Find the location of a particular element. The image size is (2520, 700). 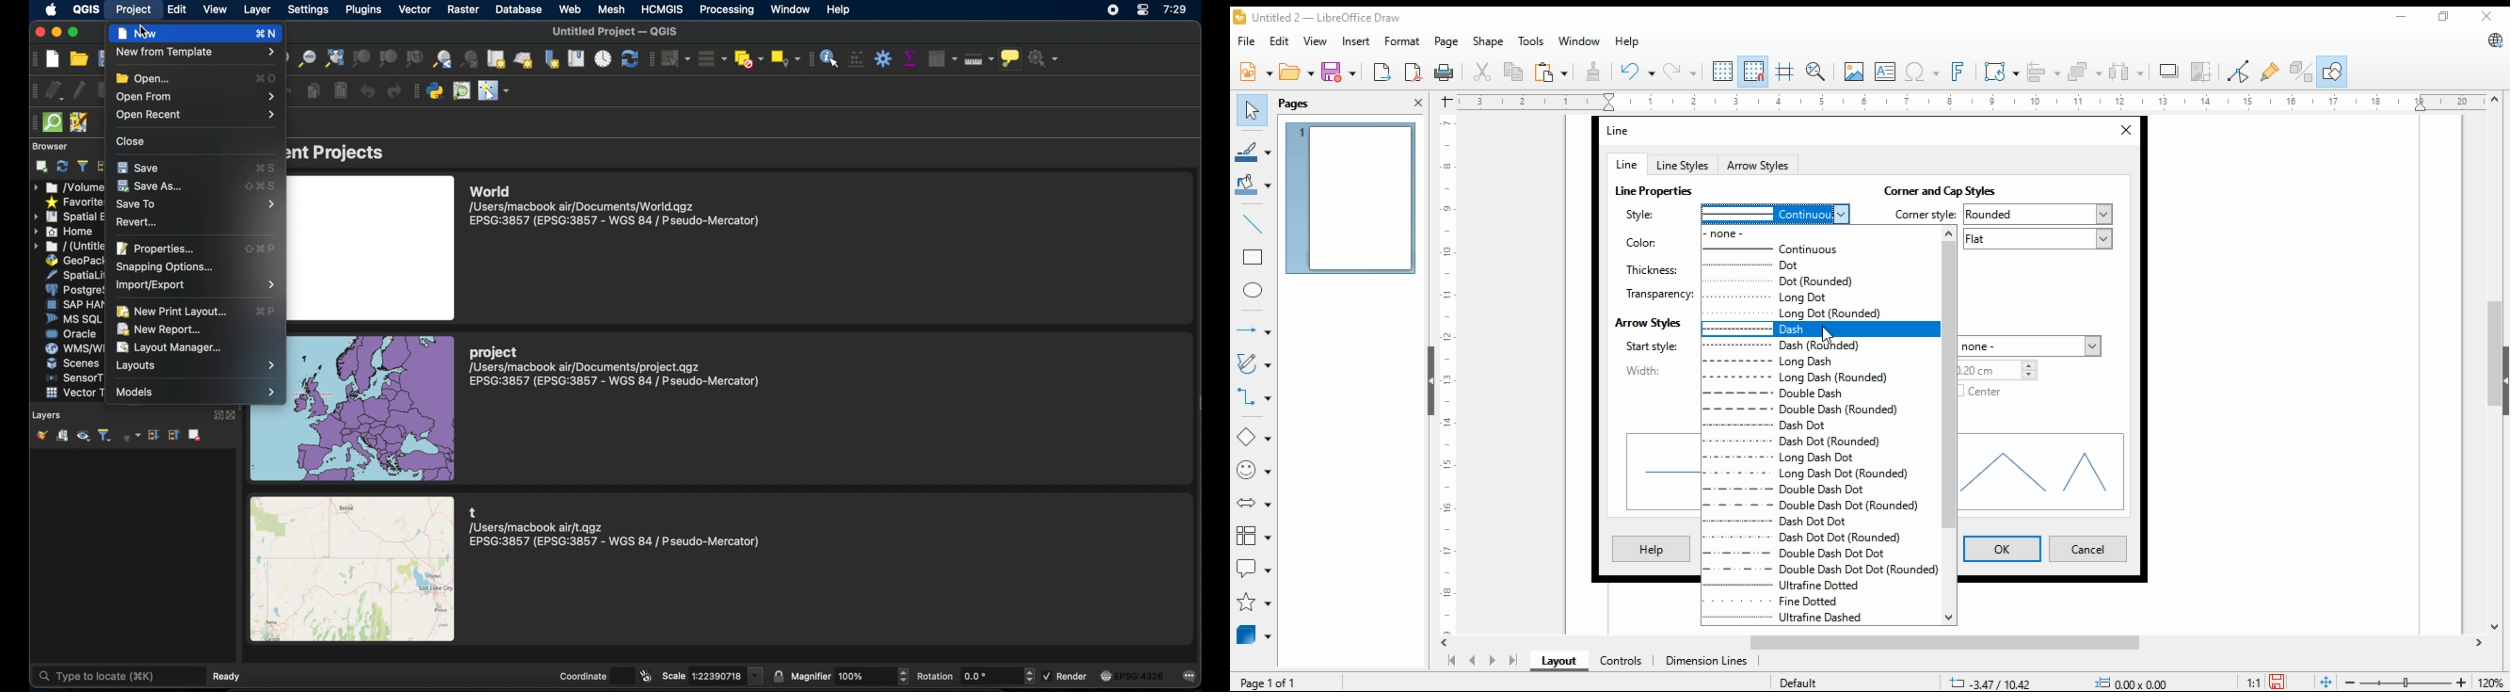

scale value dropdown is located at coordinates (756, 675).